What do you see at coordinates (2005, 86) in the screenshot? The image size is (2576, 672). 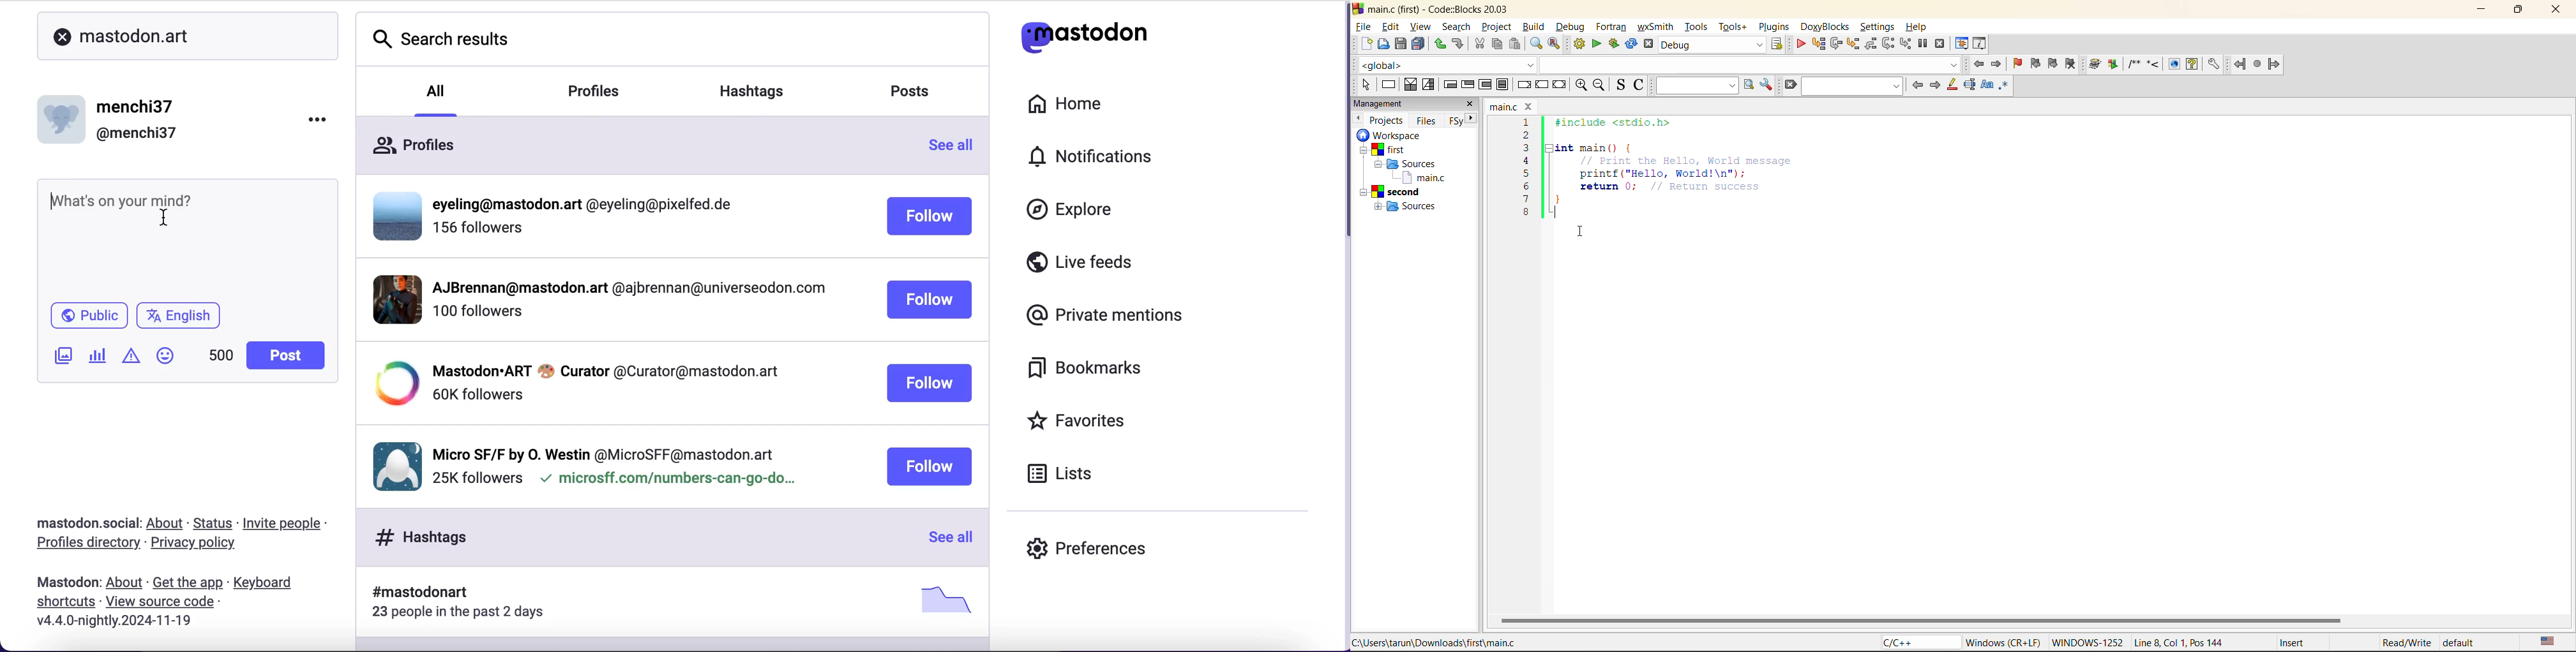 I see `use regex` at bounding box center [2005, 86].